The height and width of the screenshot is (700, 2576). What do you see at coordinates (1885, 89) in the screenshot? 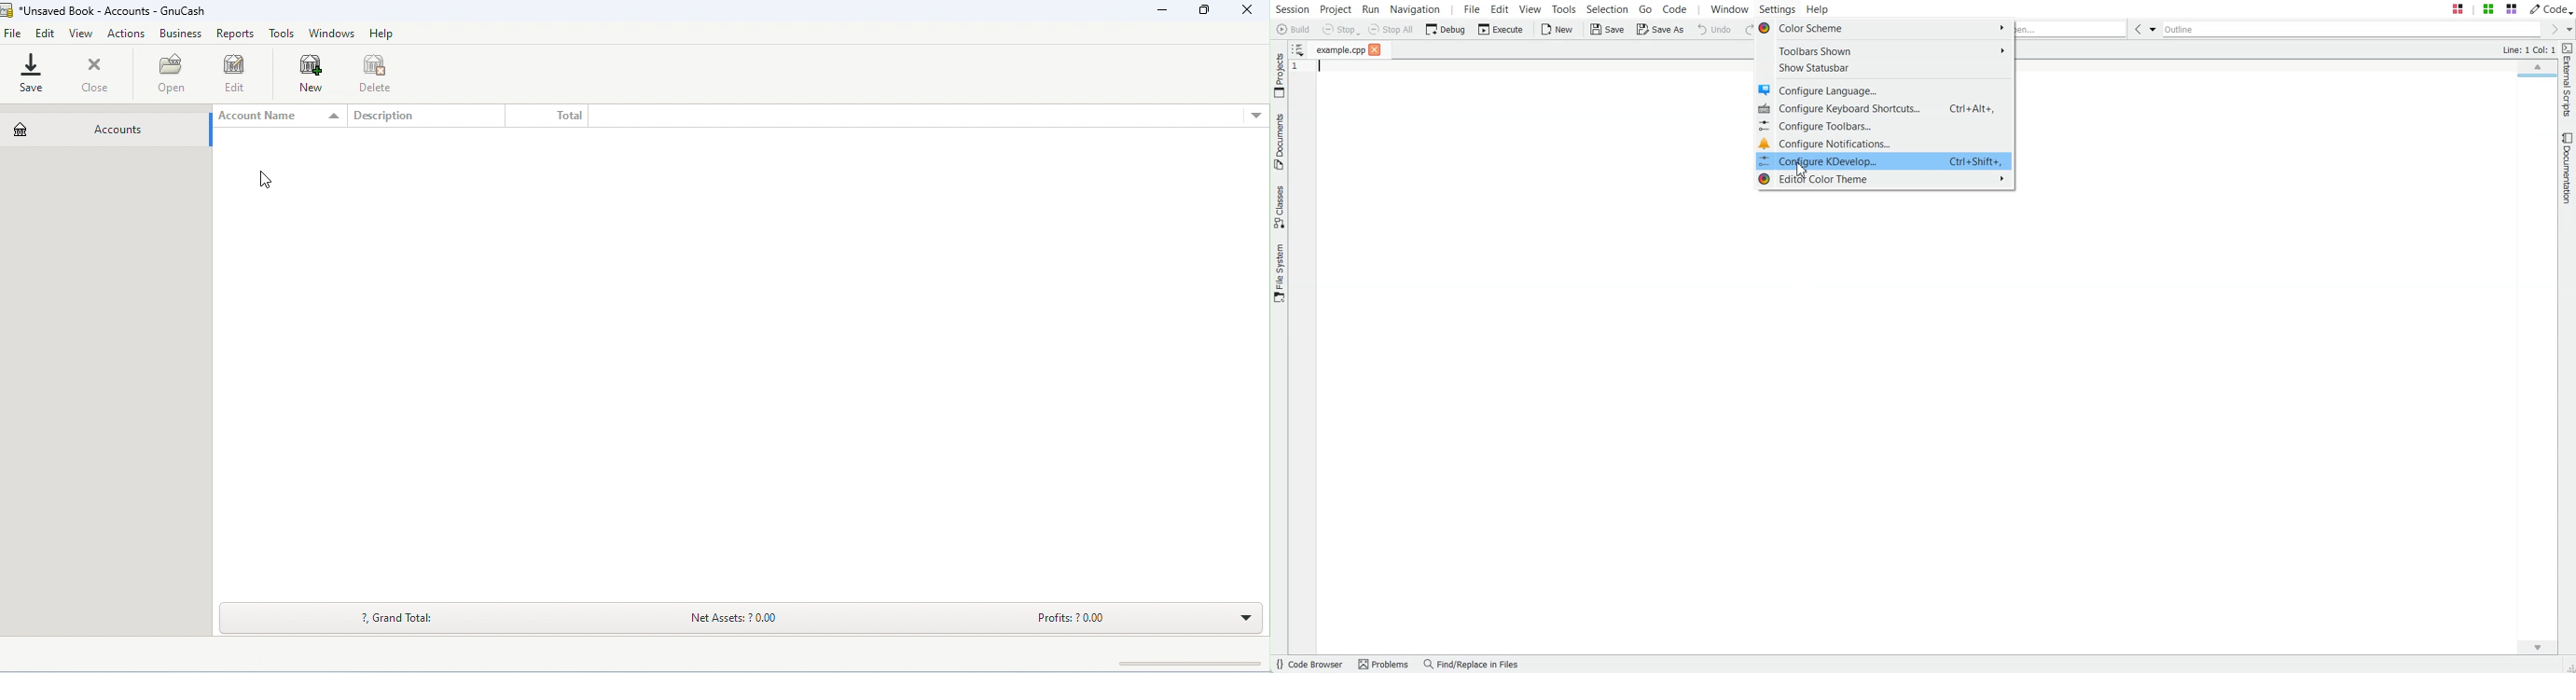
I see `Configure Language` at bounding box center [1885, 89].